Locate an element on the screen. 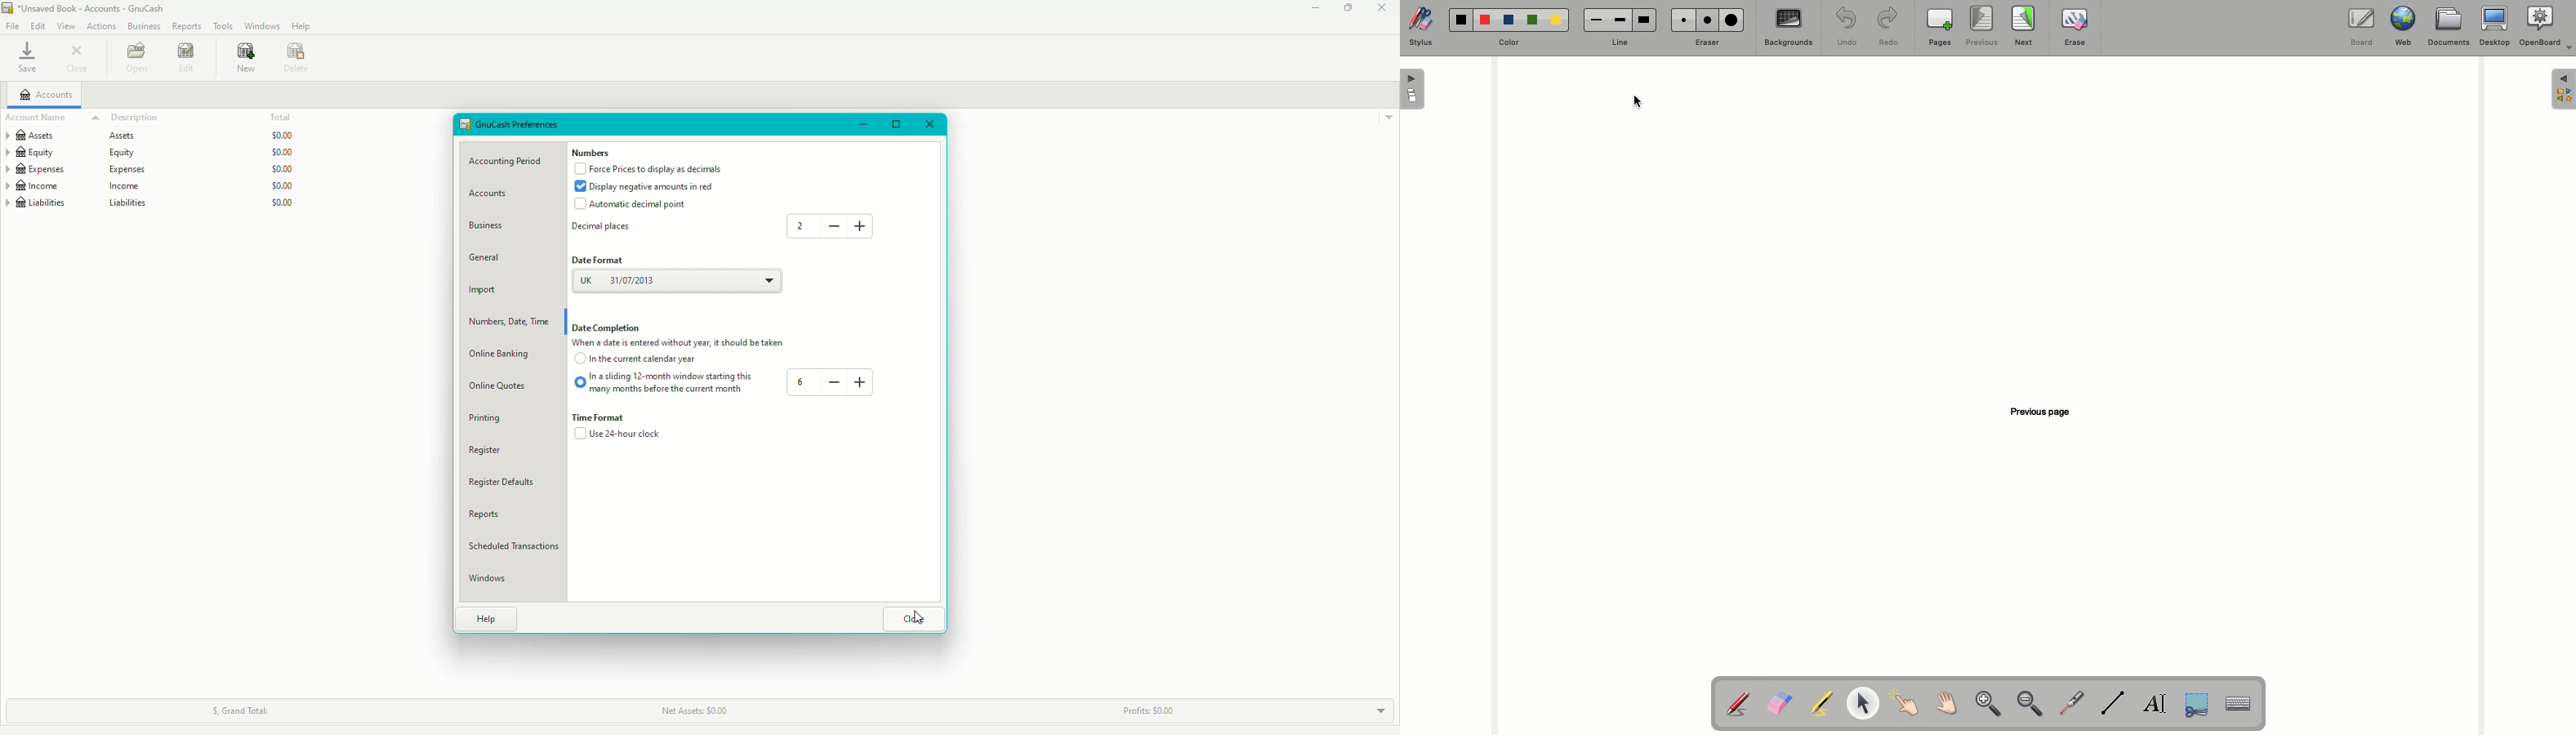 The height and width of the screenshot is (756, 2576). Minus is located at coordinates (834, 226).